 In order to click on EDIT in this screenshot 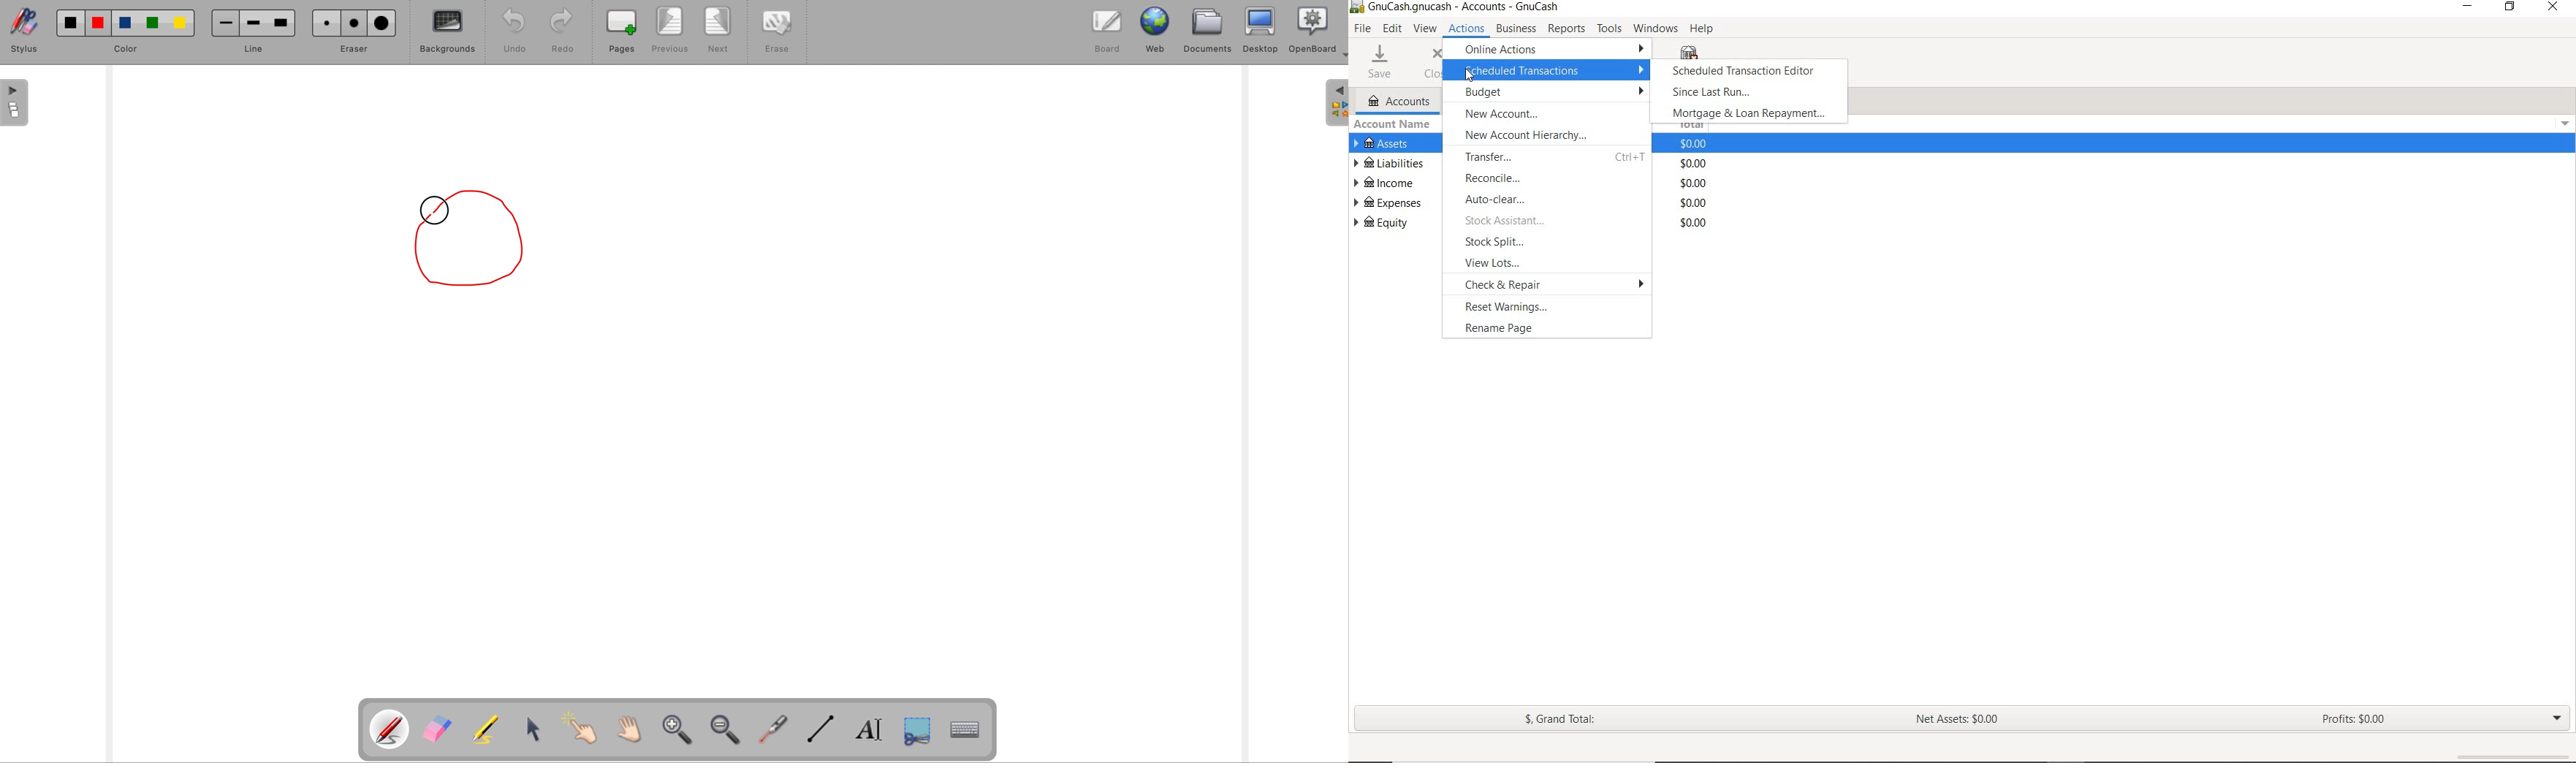, I will do `click(1393, 29)`.